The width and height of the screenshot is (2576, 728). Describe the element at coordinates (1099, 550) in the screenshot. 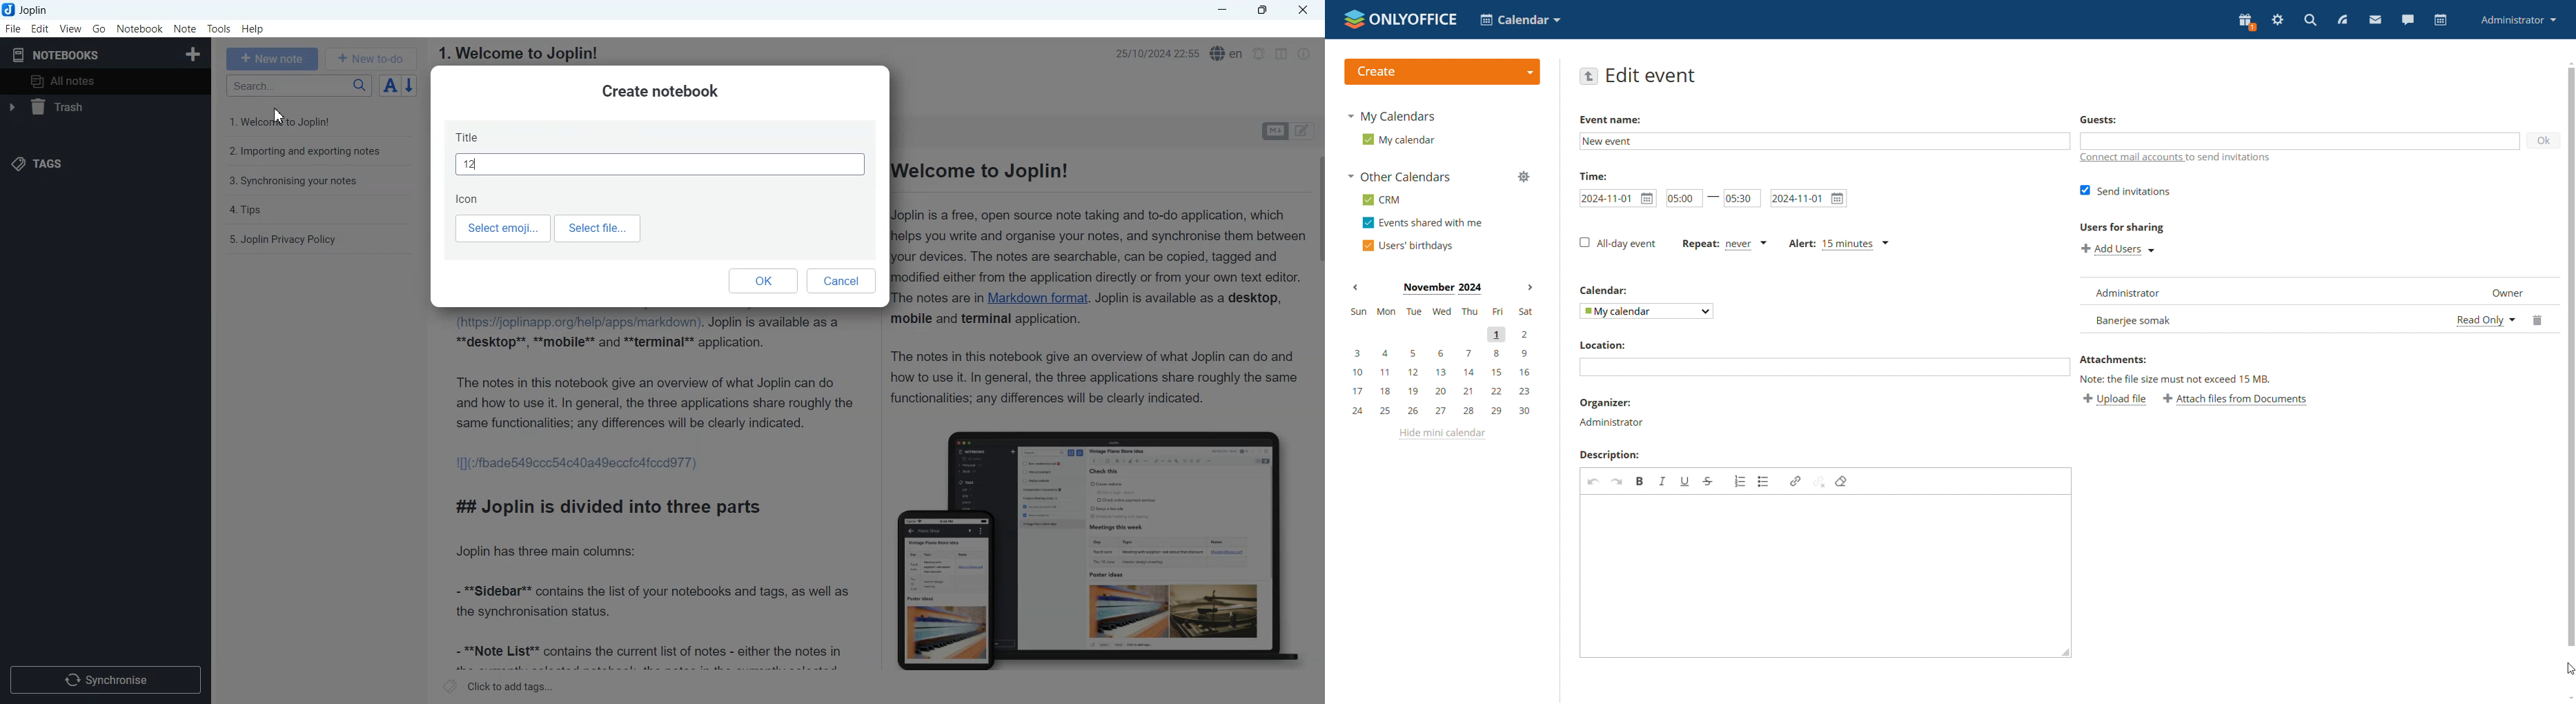

I see `Figure` at that location.